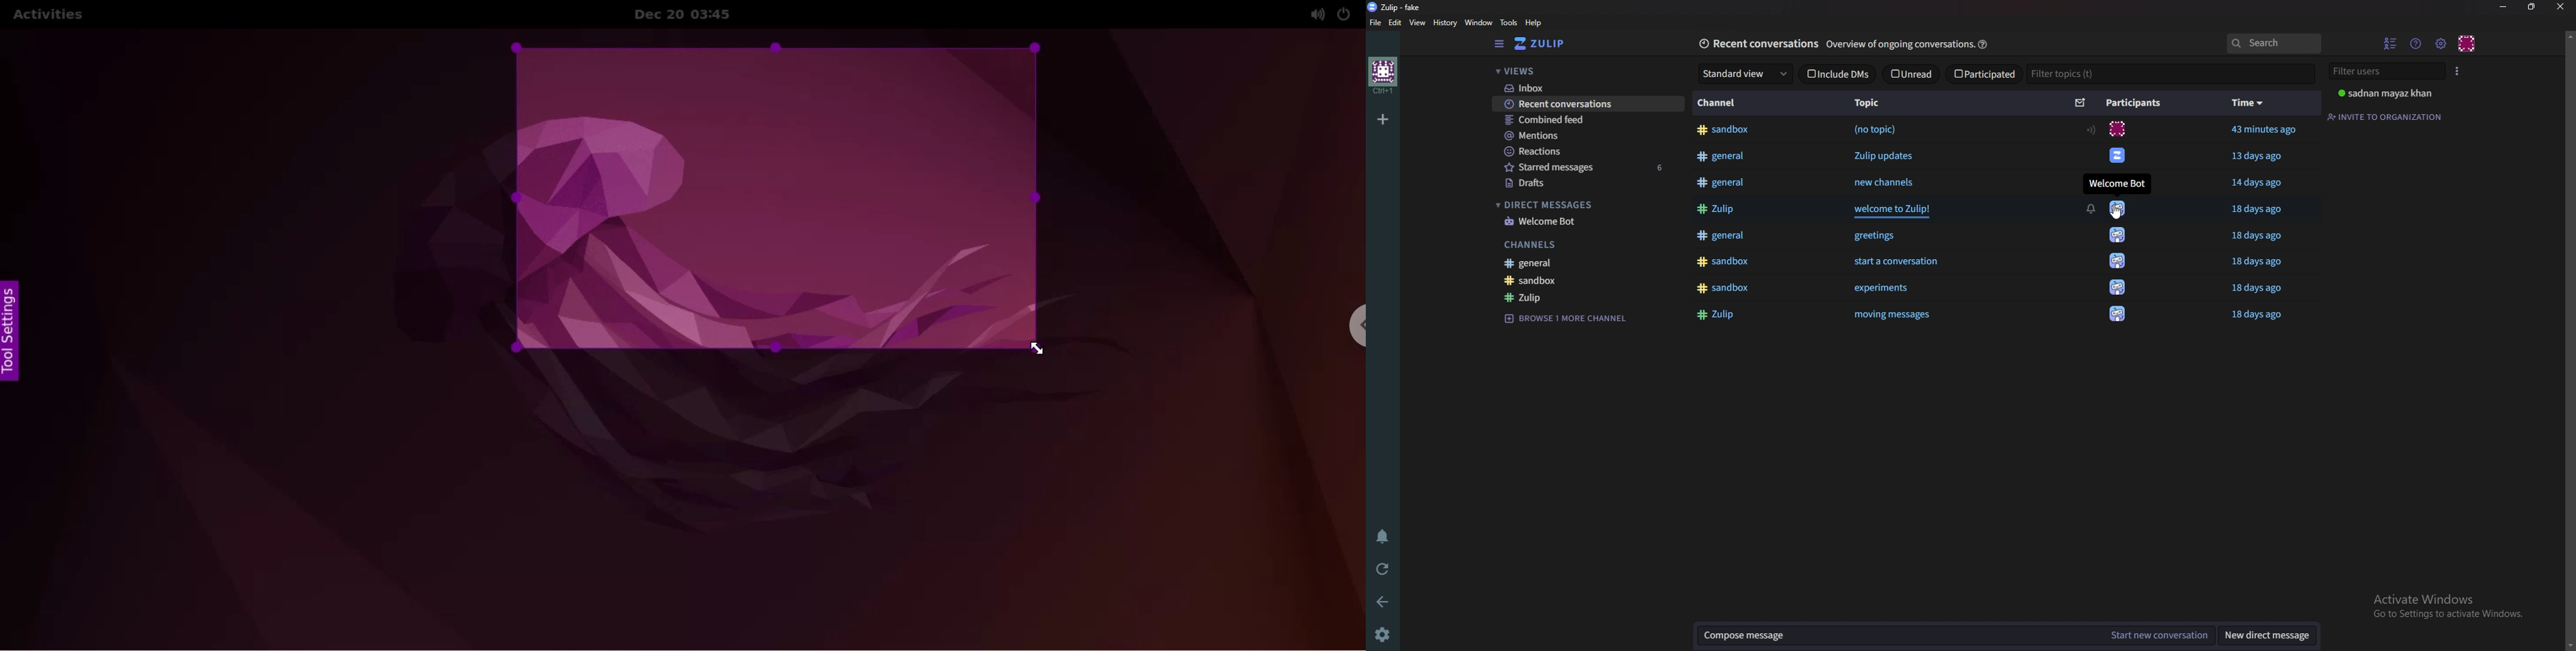  I want to click on #general, so click(1721, 155).